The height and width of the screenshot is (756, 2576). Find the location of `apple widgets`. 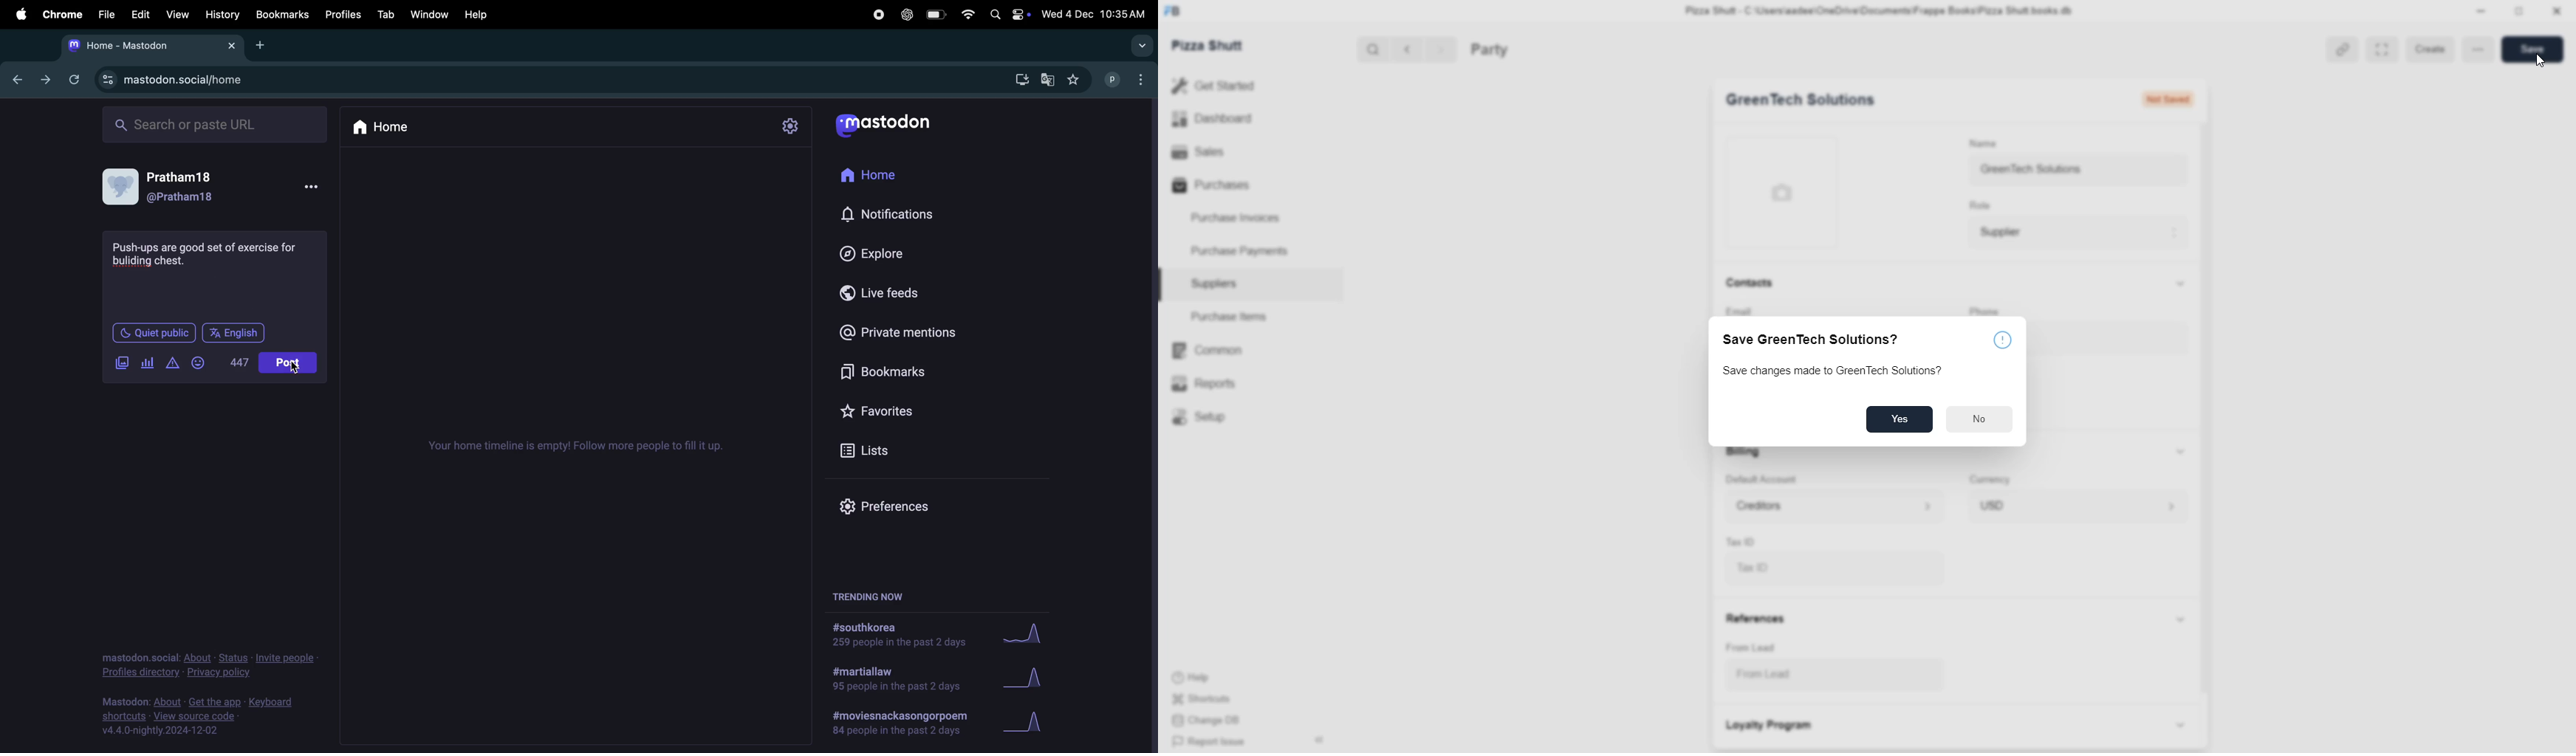

apple widgets is located at coordinates (1008, 15).